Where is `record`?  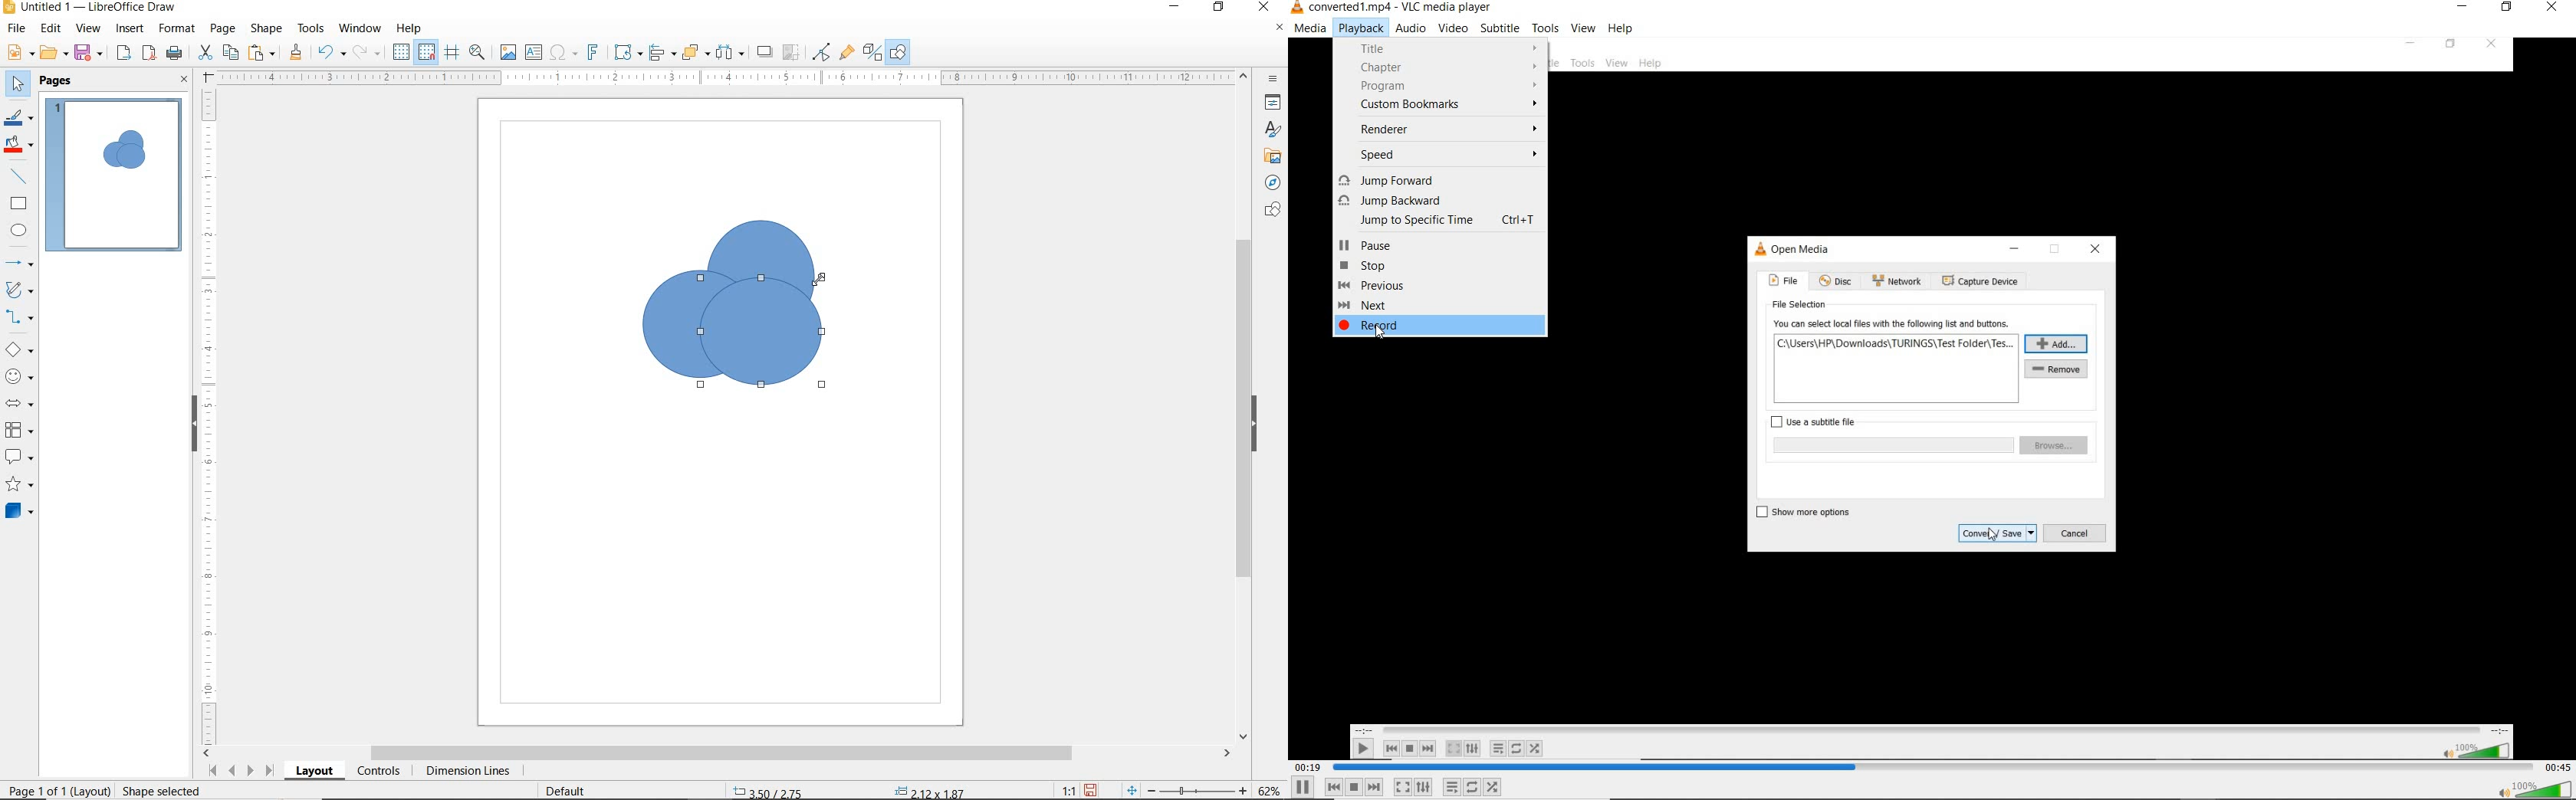 record is located at coordinates (1374, 325).